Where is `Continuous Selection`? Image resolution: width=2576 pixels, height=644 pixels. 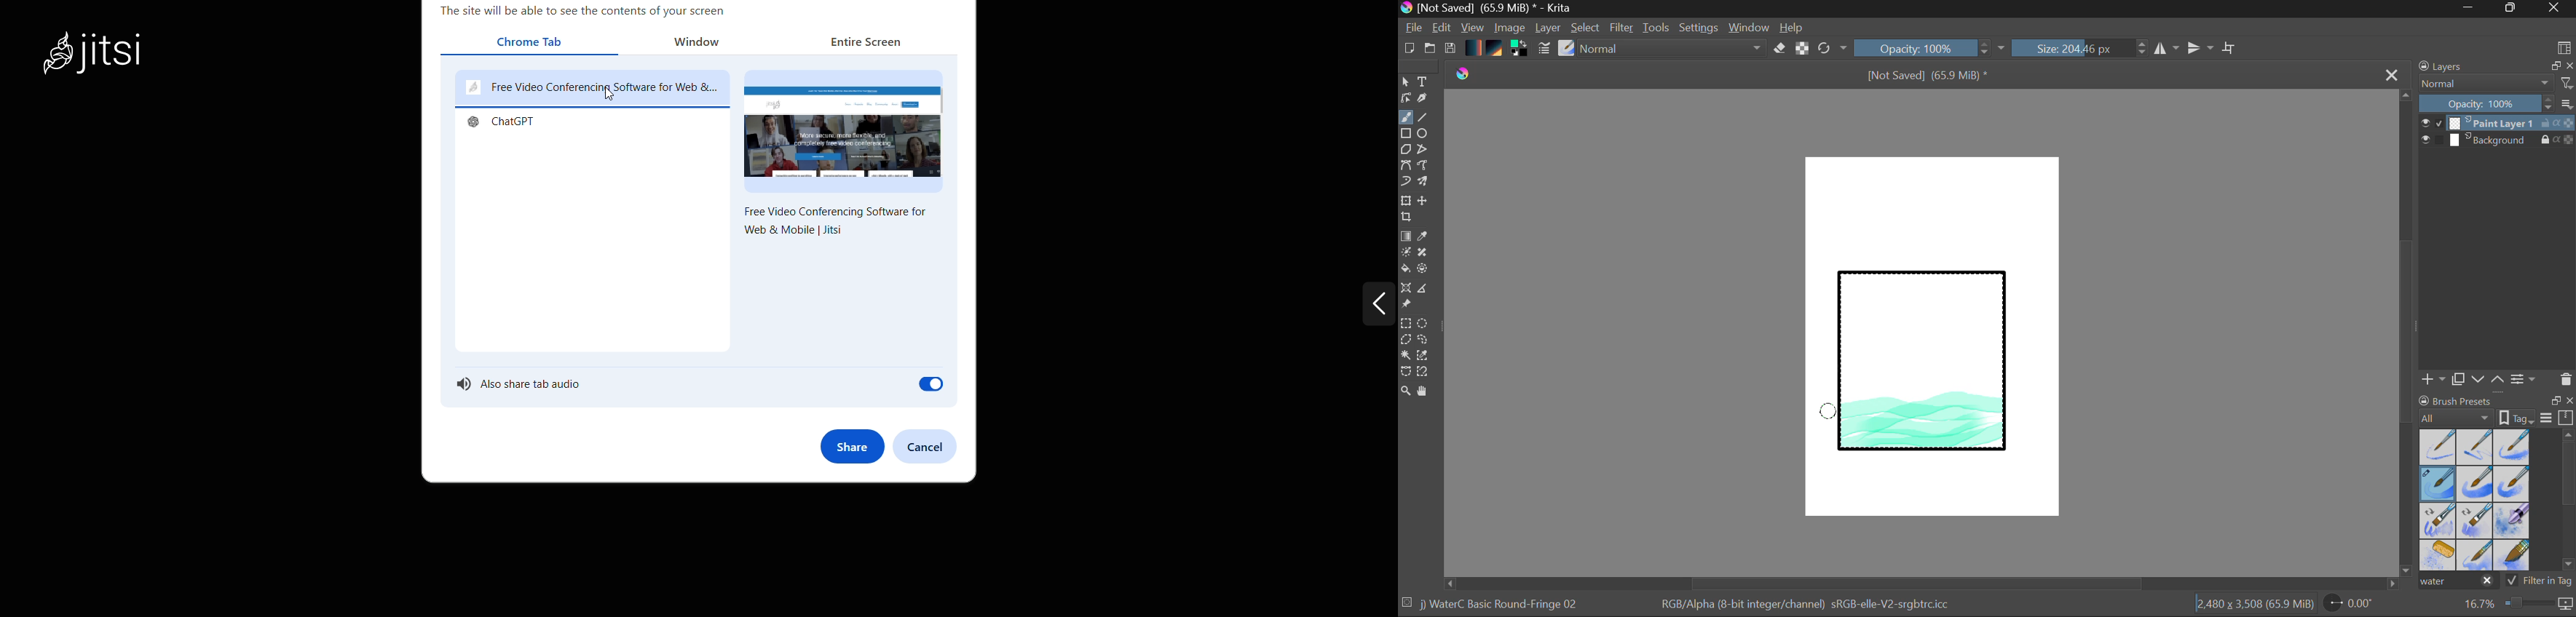
Continuous Selection is located at coordinates (1405, 354).